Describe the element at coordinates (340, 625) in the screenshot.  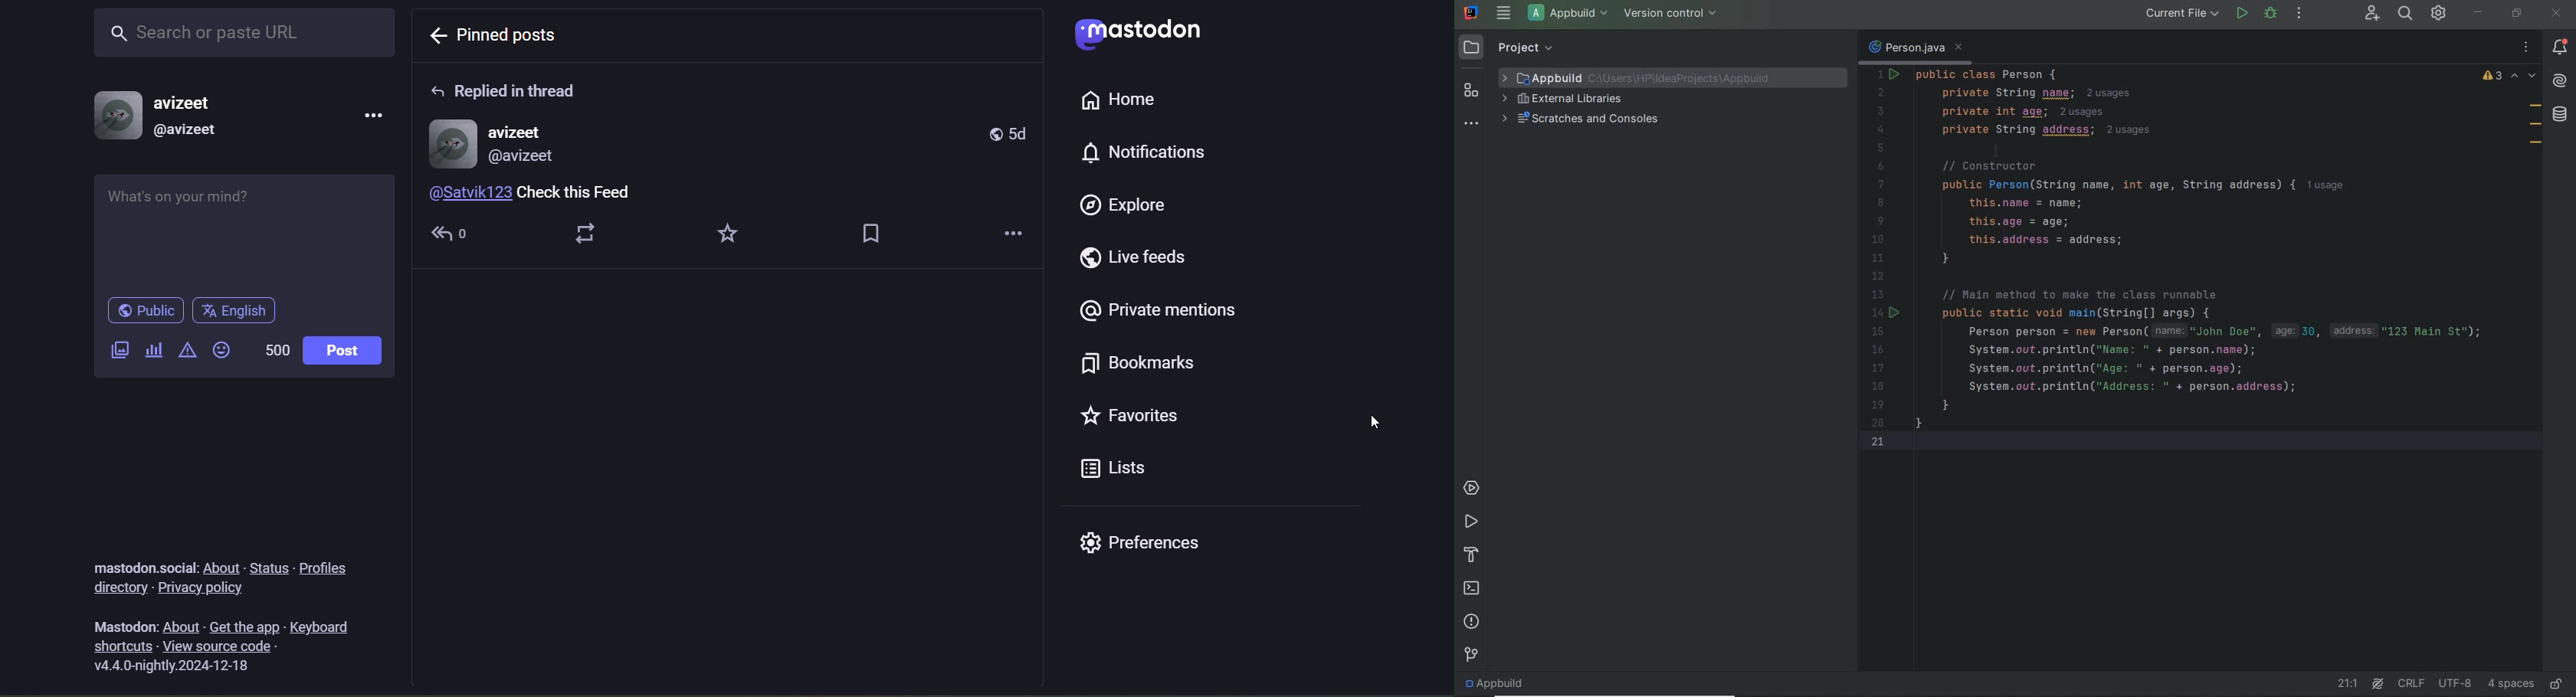
I see `keyboard` at that location.